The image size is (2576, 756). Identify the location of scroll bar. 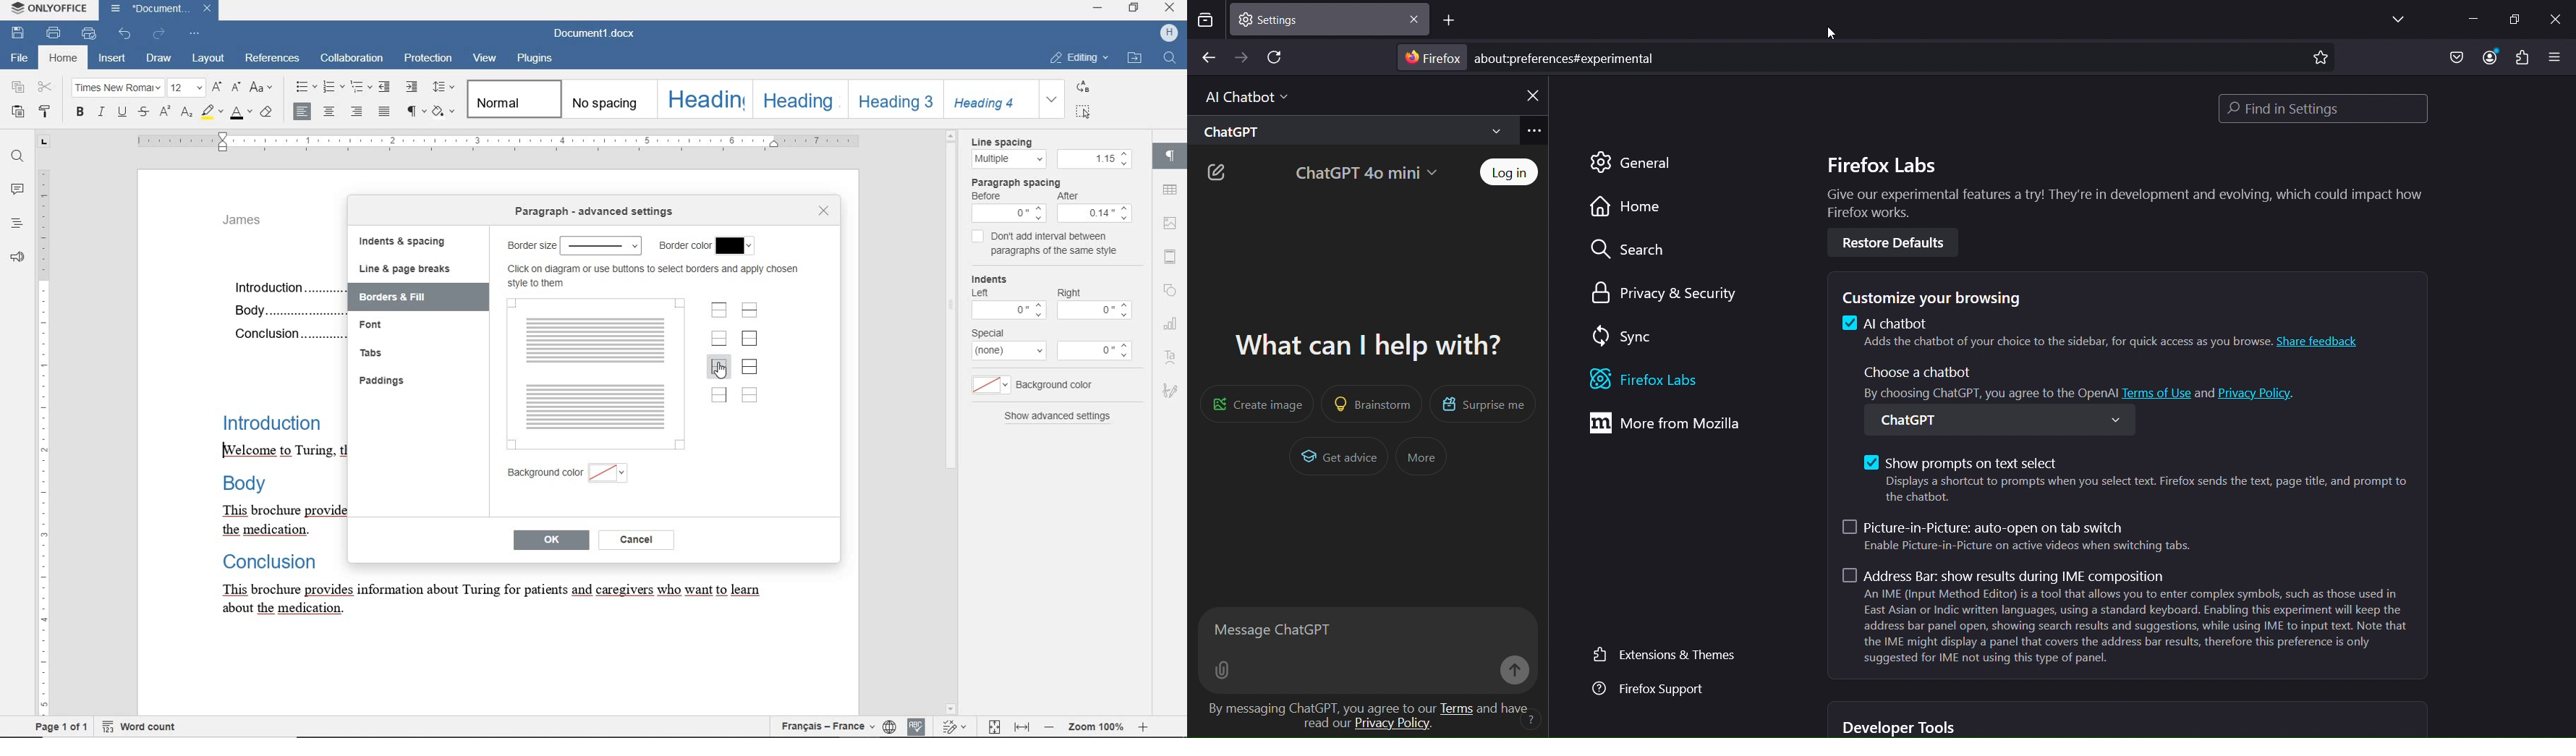
(946, 422).